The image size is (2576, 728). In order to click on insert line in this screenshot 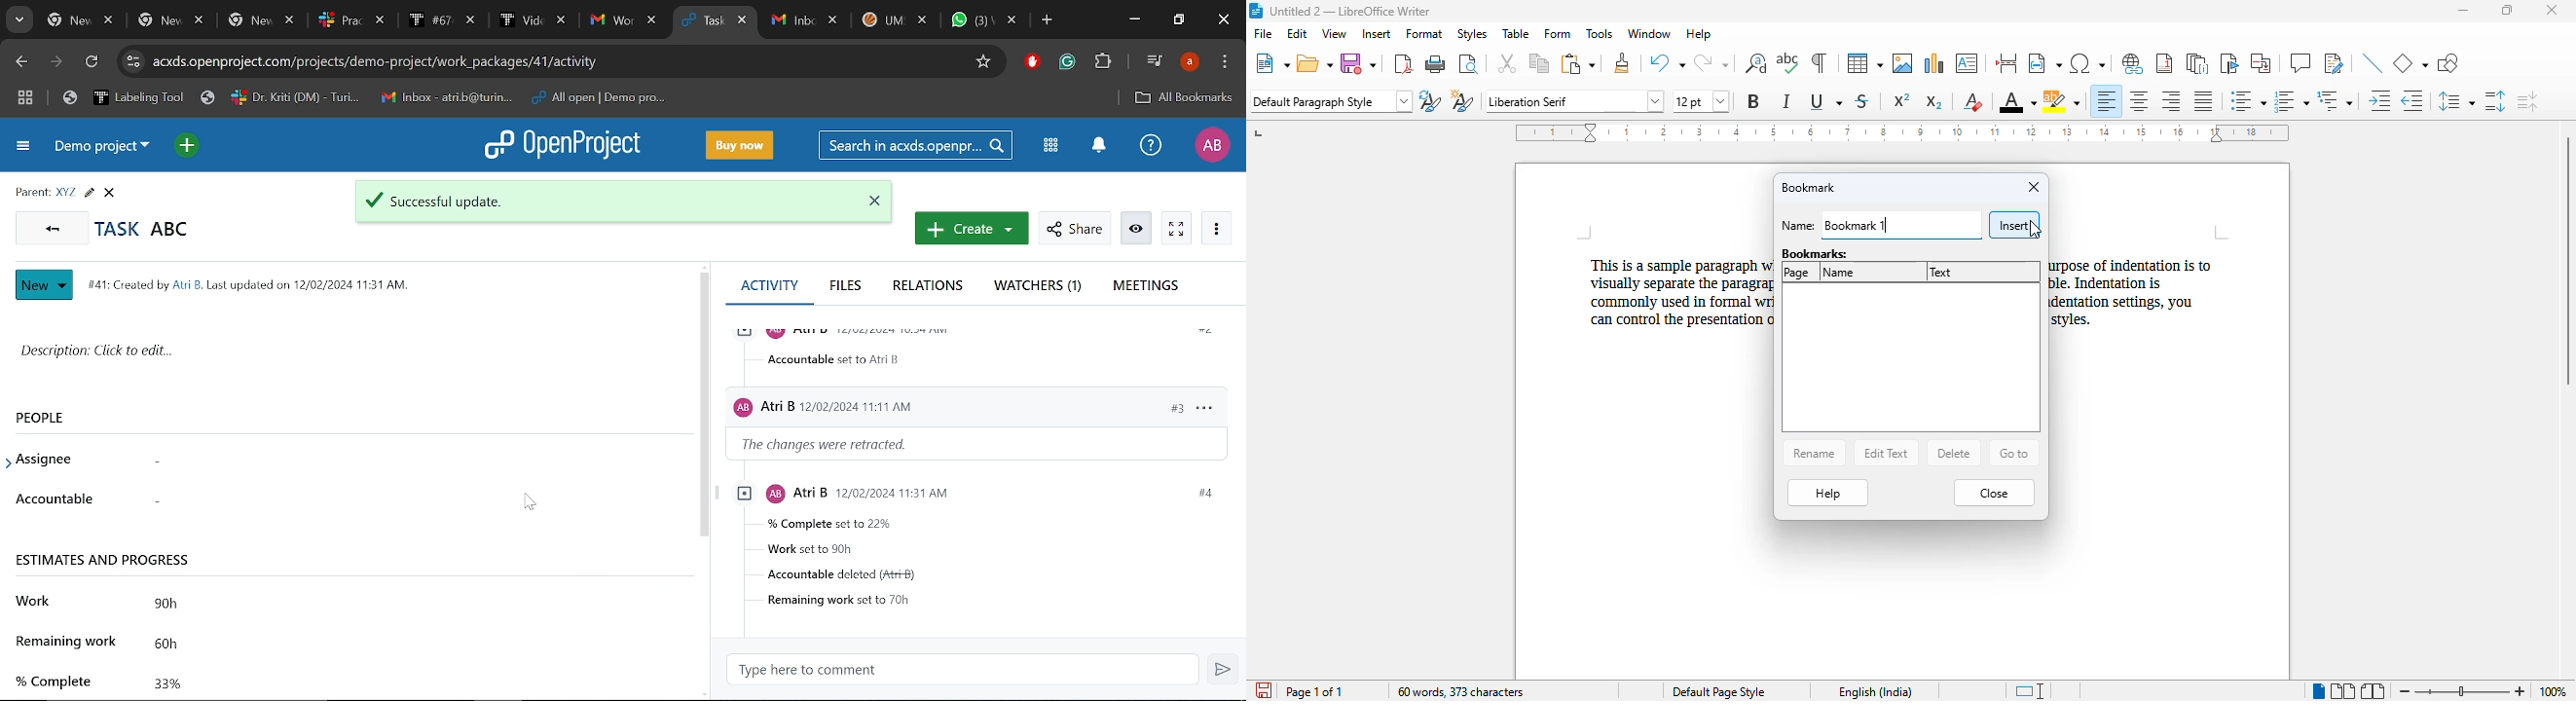, I will do `click(2373, 62)`.